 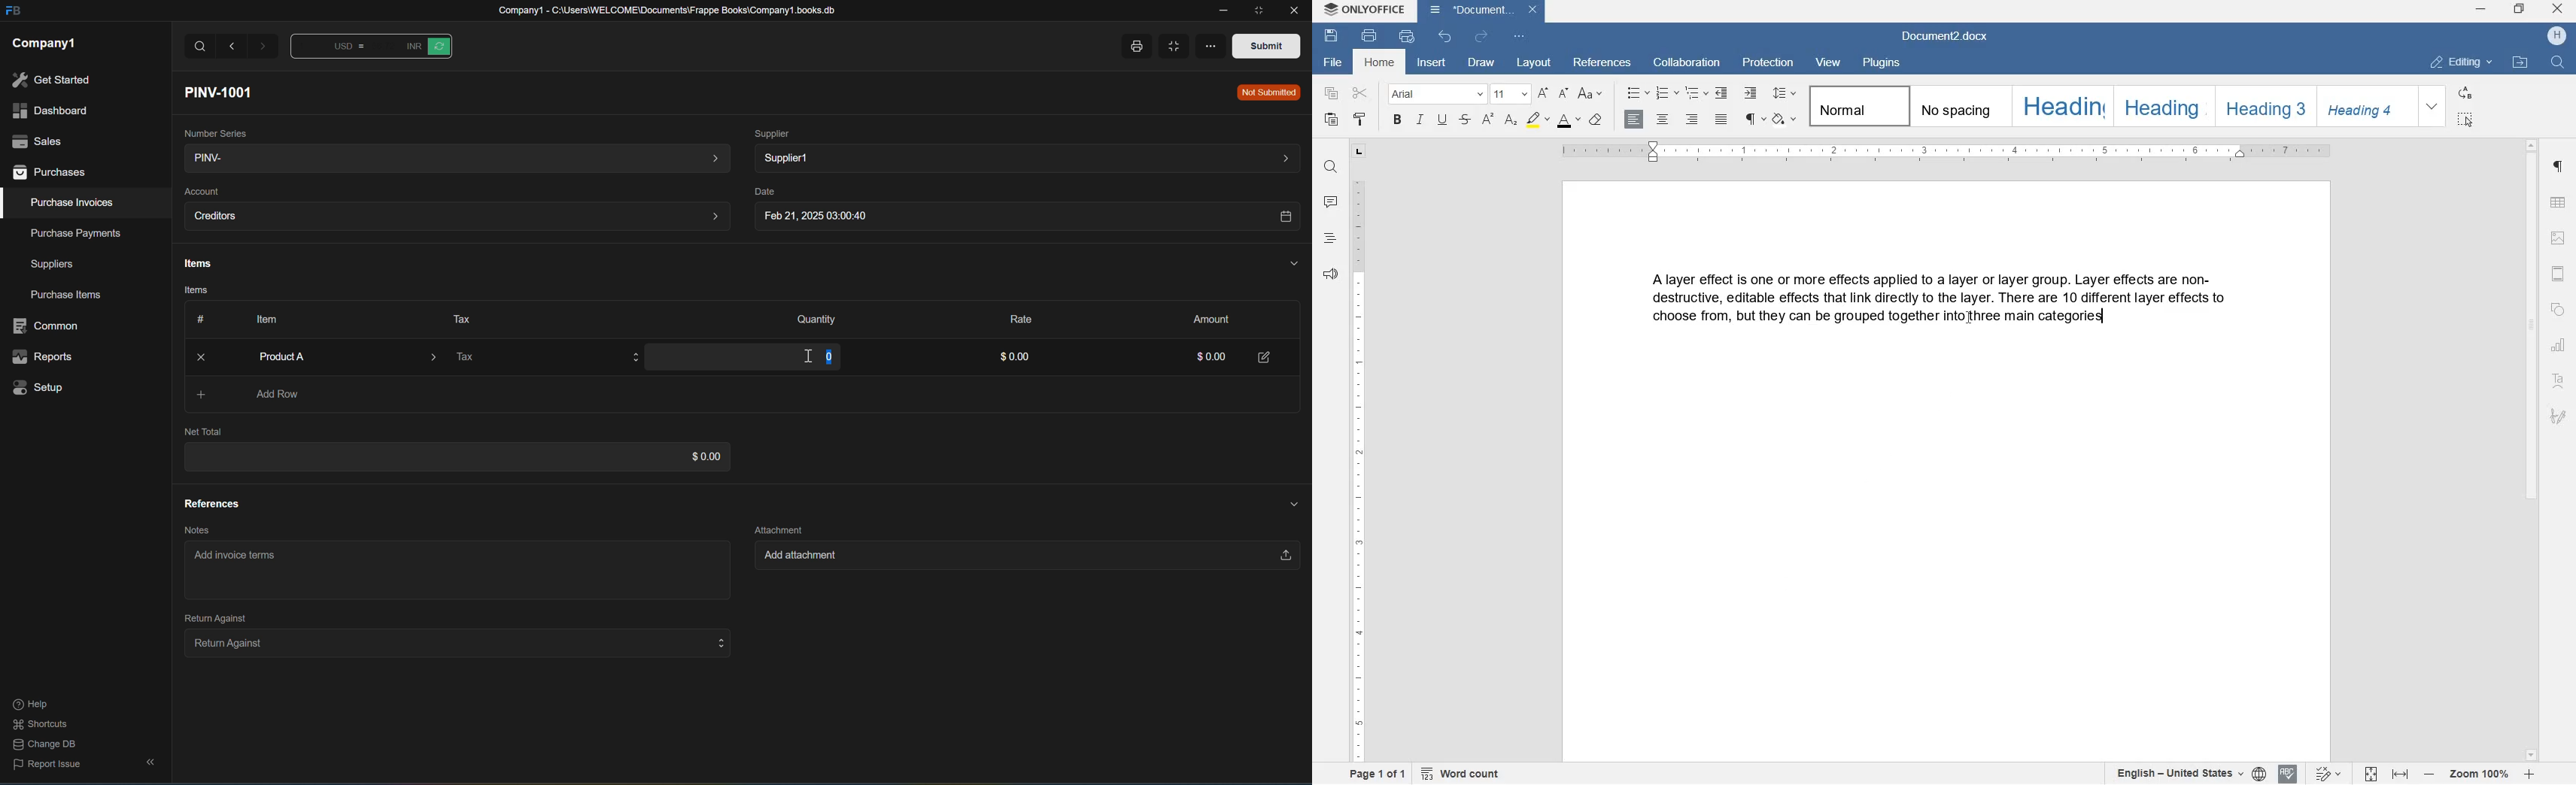 I want to click on Not Submitted, so click(x=1267, y=92).